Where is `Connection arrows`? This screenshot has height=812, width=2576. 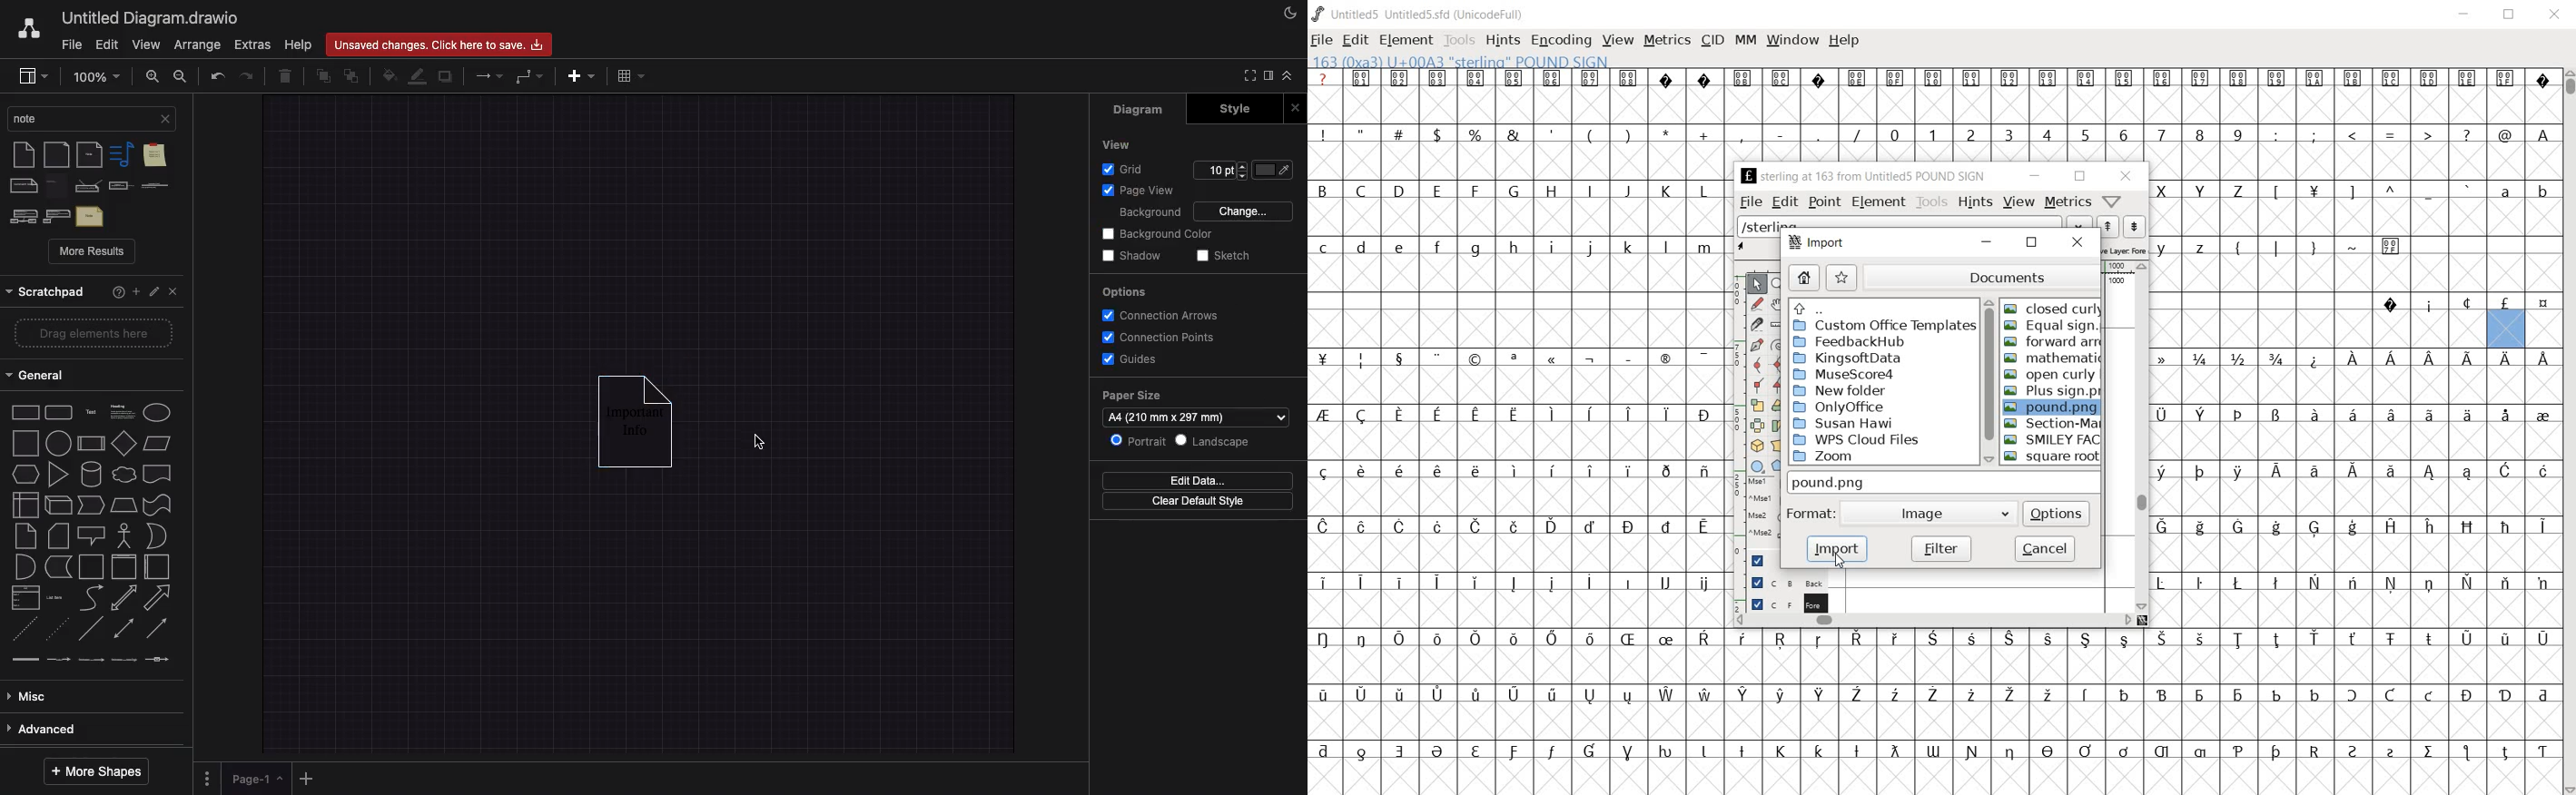 Connection arrows is located at coordinates (1160, 315).